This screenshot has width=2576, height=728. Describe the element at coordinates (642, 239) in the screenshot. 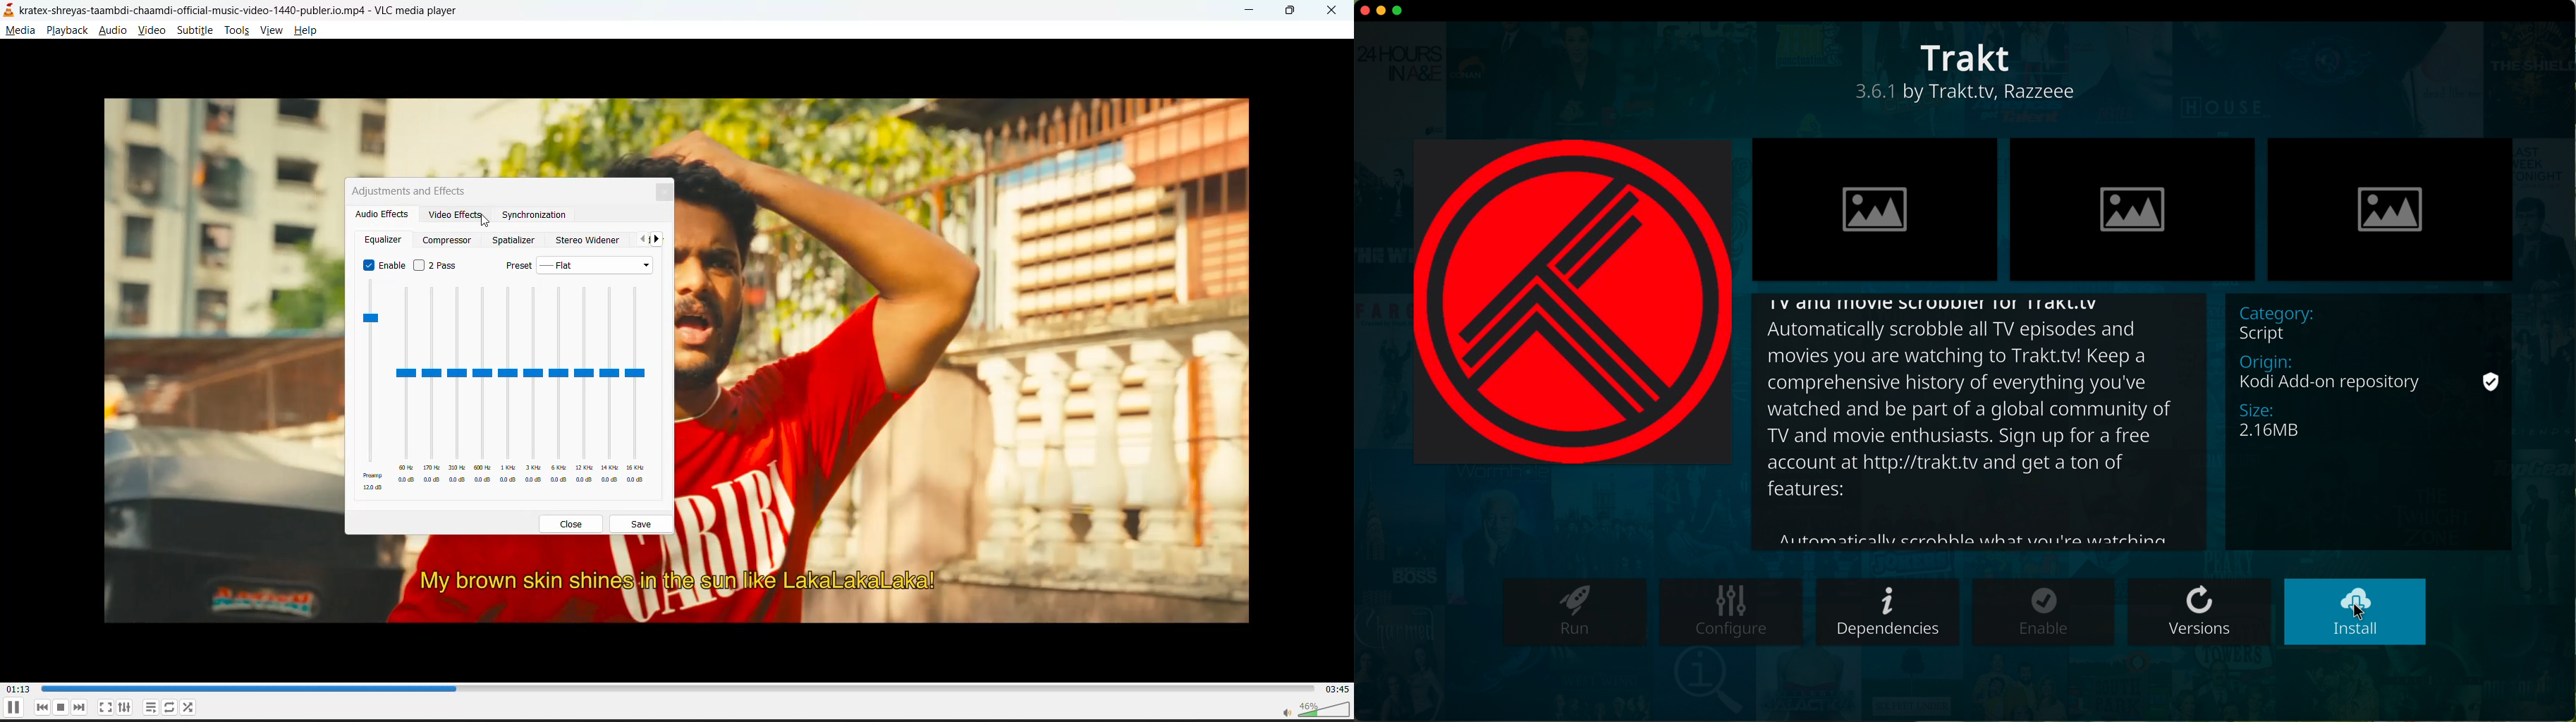

I see `previous` at that location.